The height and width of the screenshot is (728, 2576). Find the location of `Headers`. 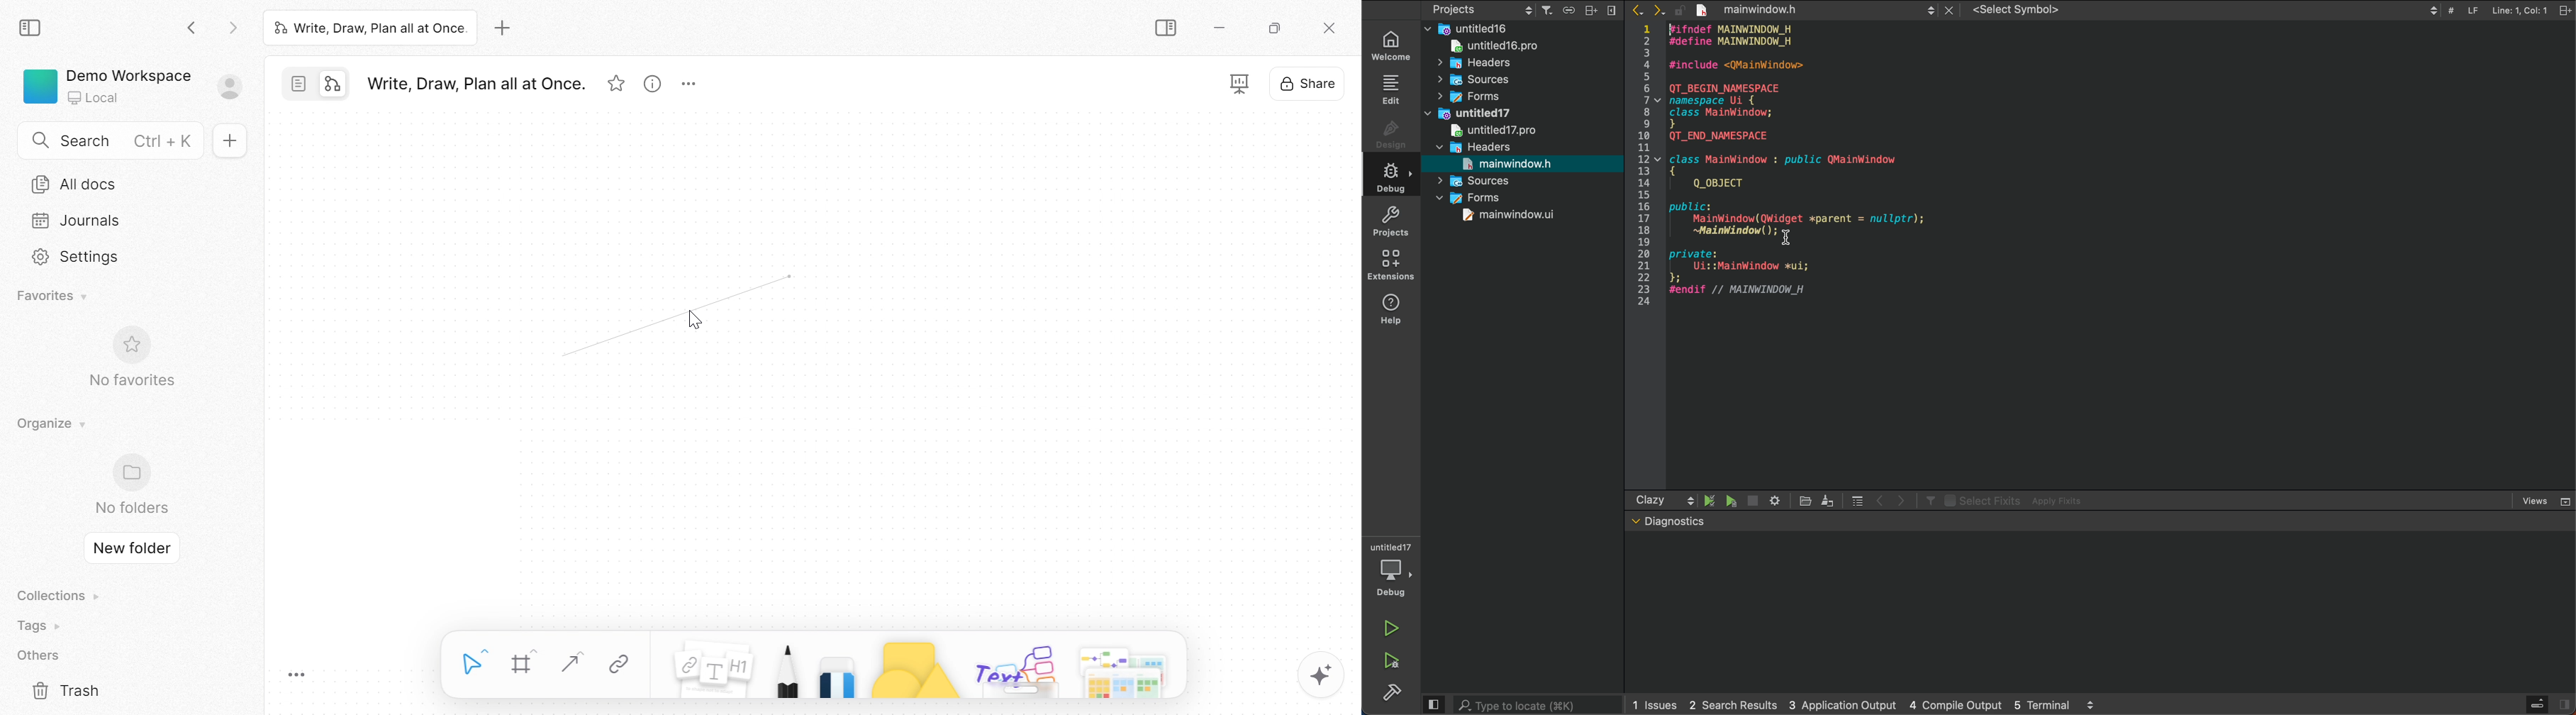

Headers is located at coordinates (1467, 61).